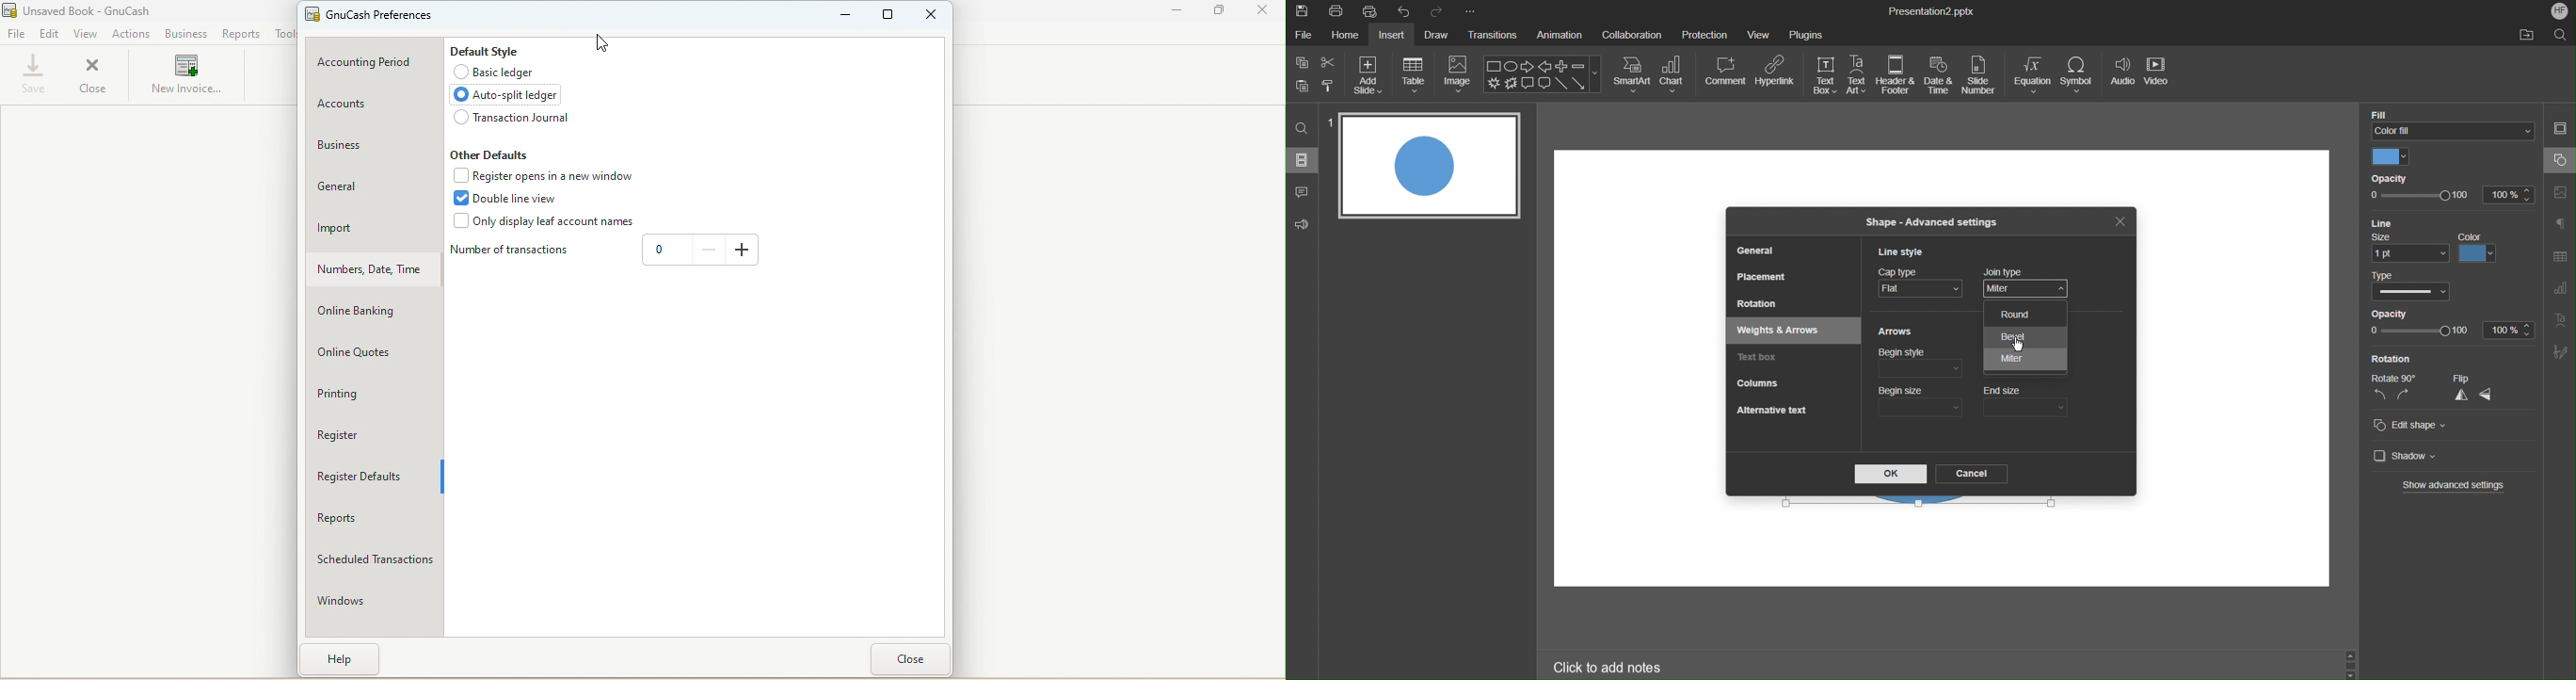 This screenshot has width=2576, height=700. What do you see at coordinates (519, 197) in the screenshot?
I see `Double line view` at bounding box center [519, 197].